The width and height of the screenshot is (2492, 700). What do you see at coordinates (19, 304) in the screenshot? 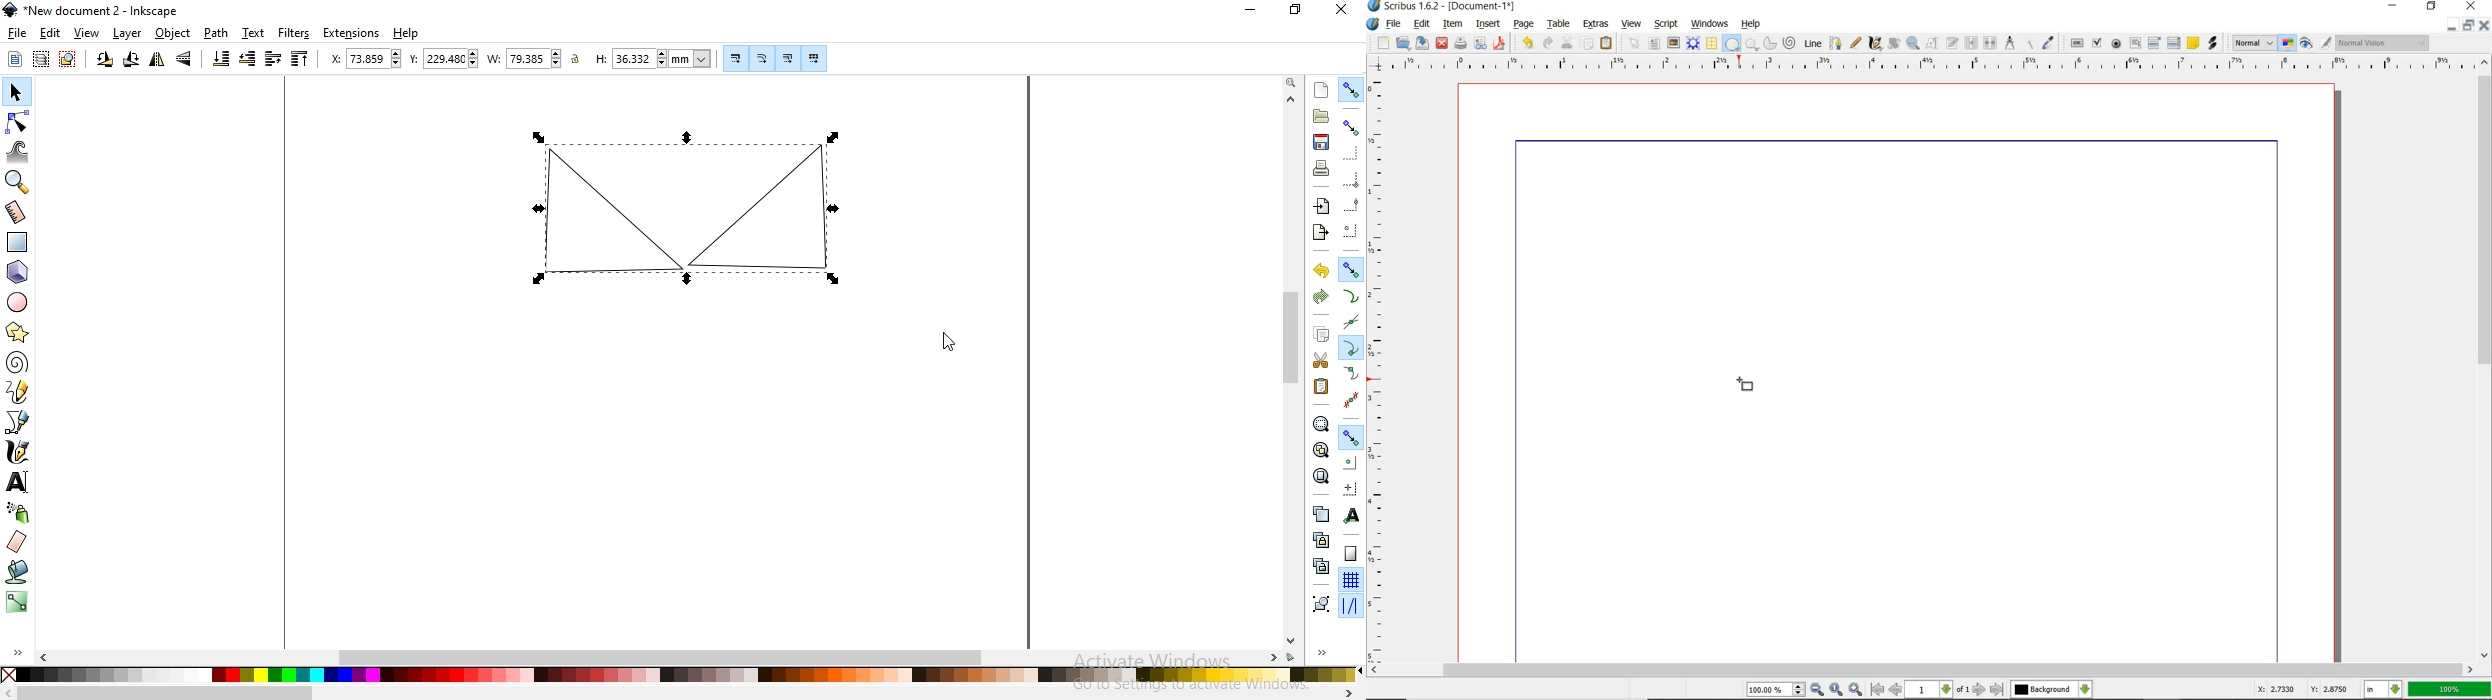
I see `create circles, arcs and ellipses` at bounding box center [19, 304].